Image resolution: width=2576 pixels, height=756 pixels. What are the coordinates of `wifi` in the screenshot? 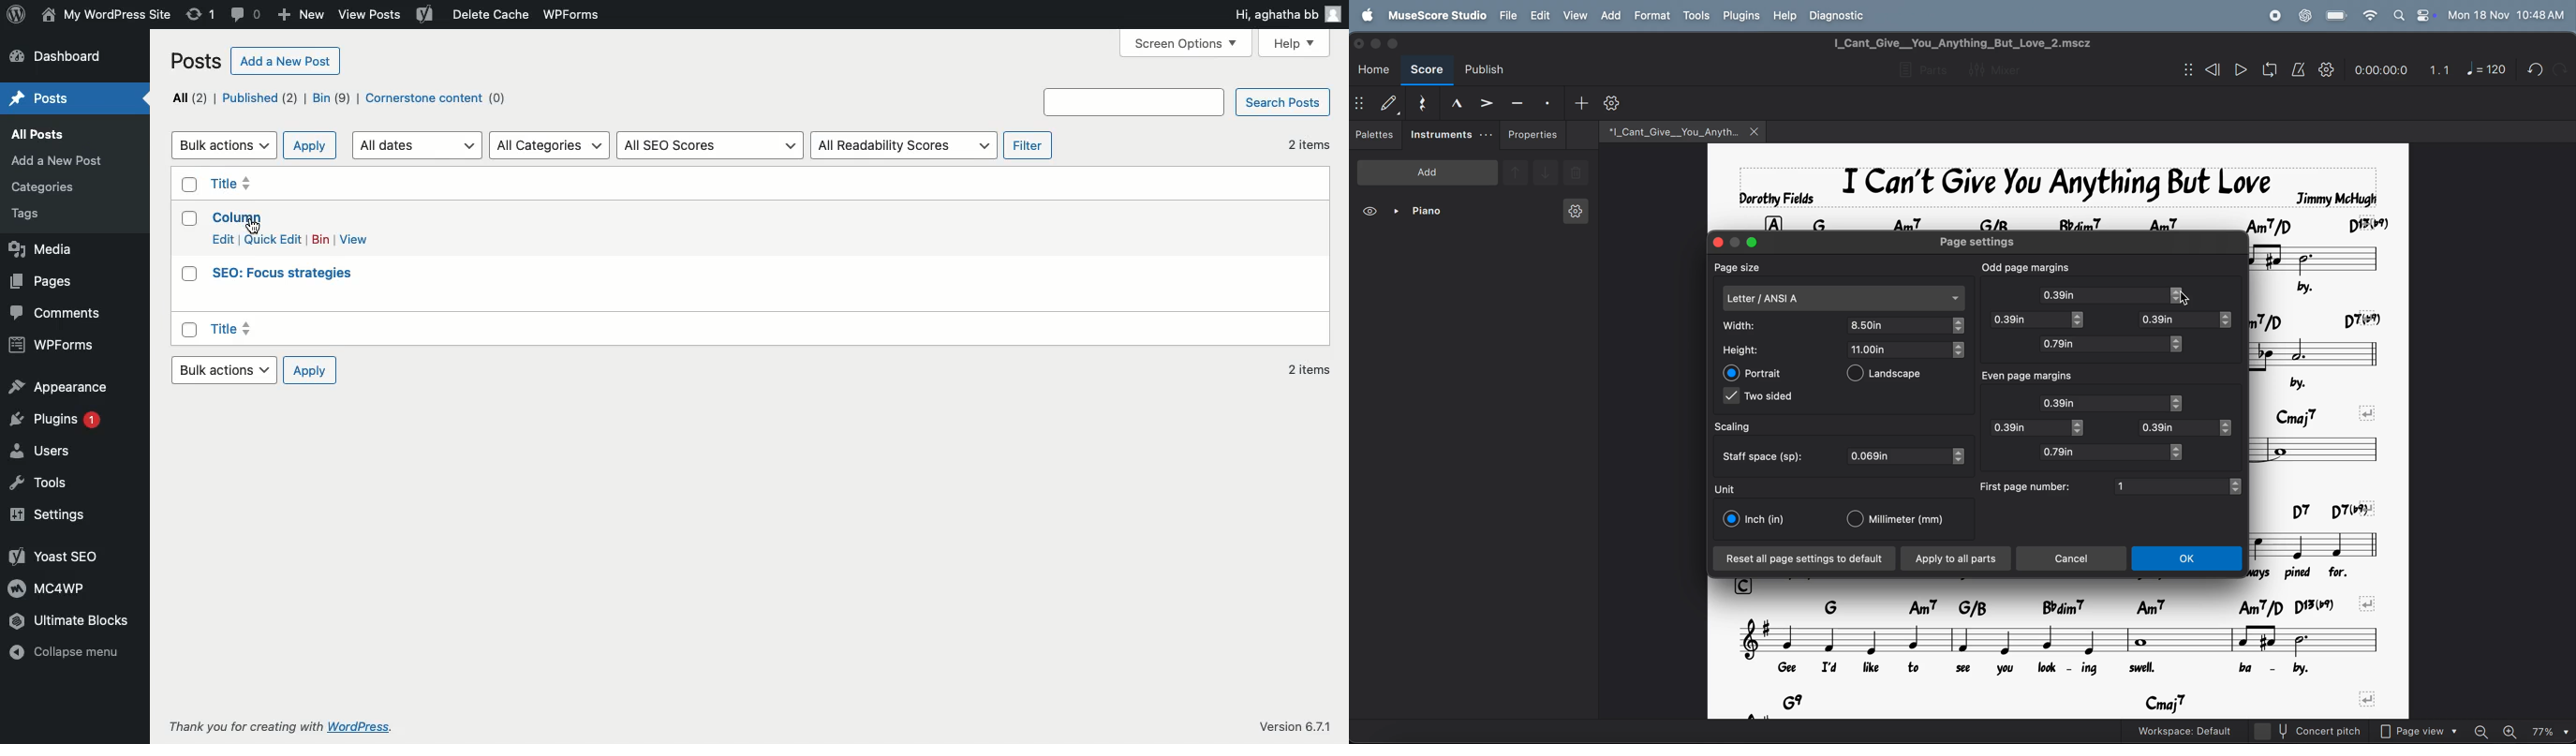 It's located at (2369, 16).